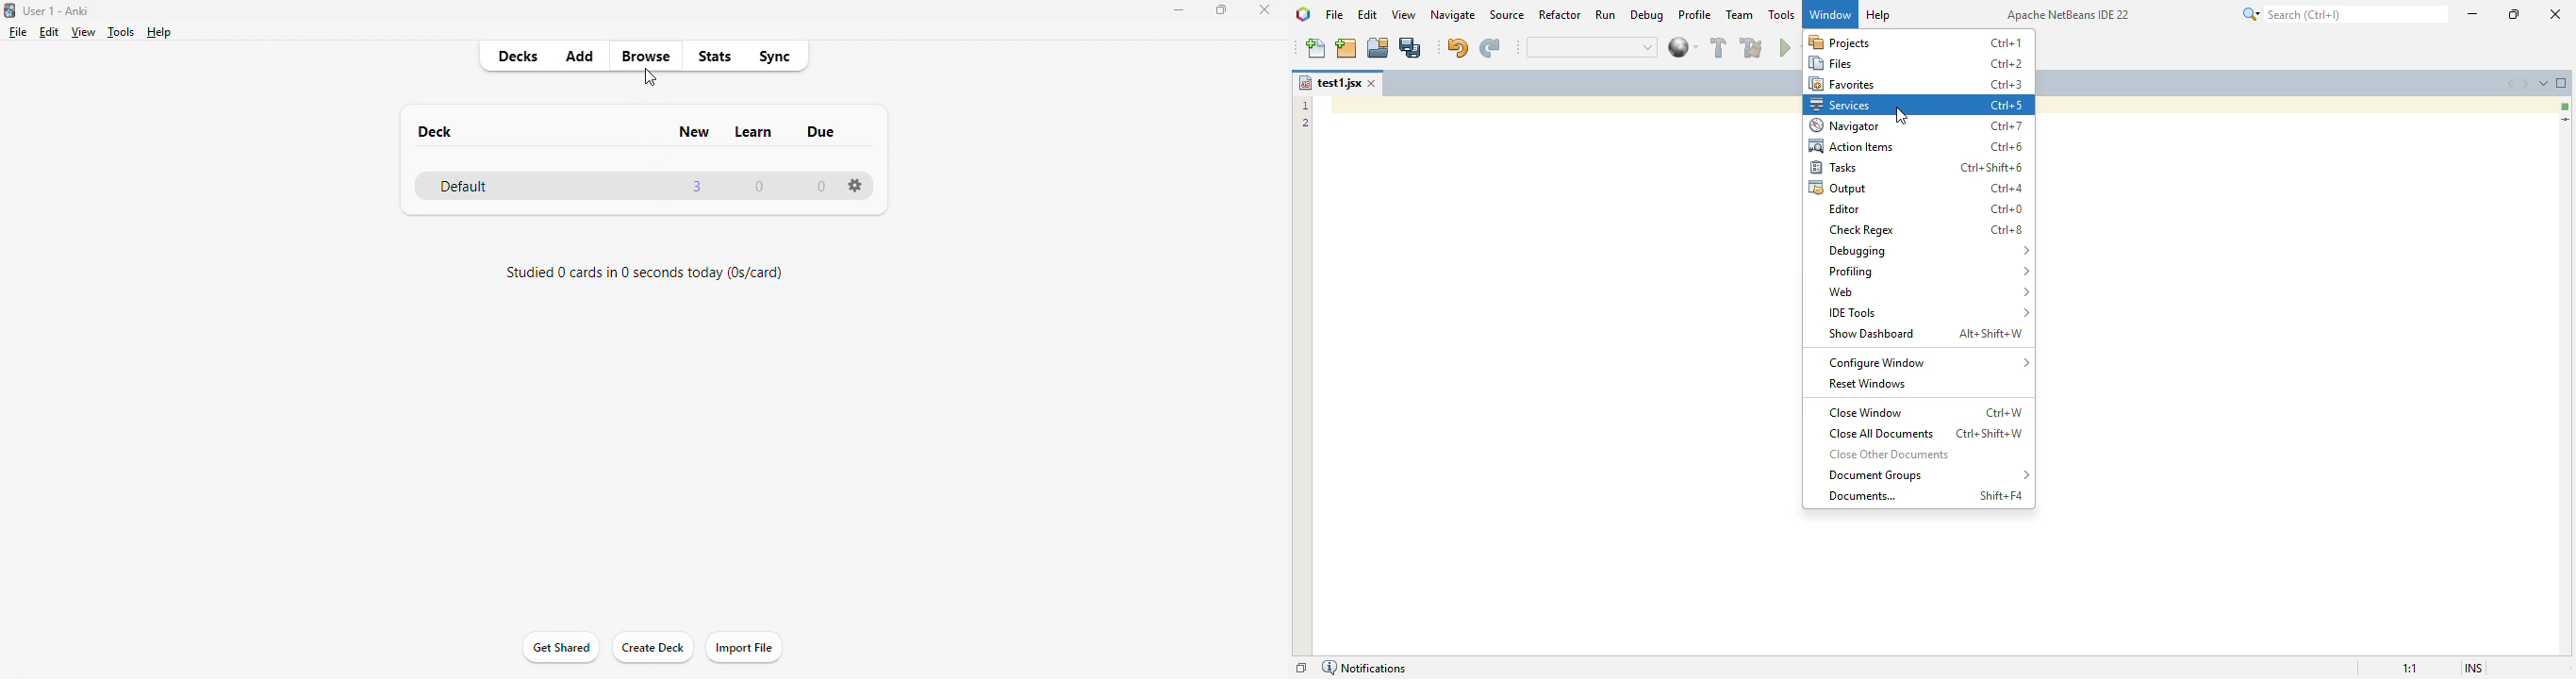 The image size is (2576, 700). Describe the element at coordinates (84, 32) in the screenshot. I see `view` at that location.